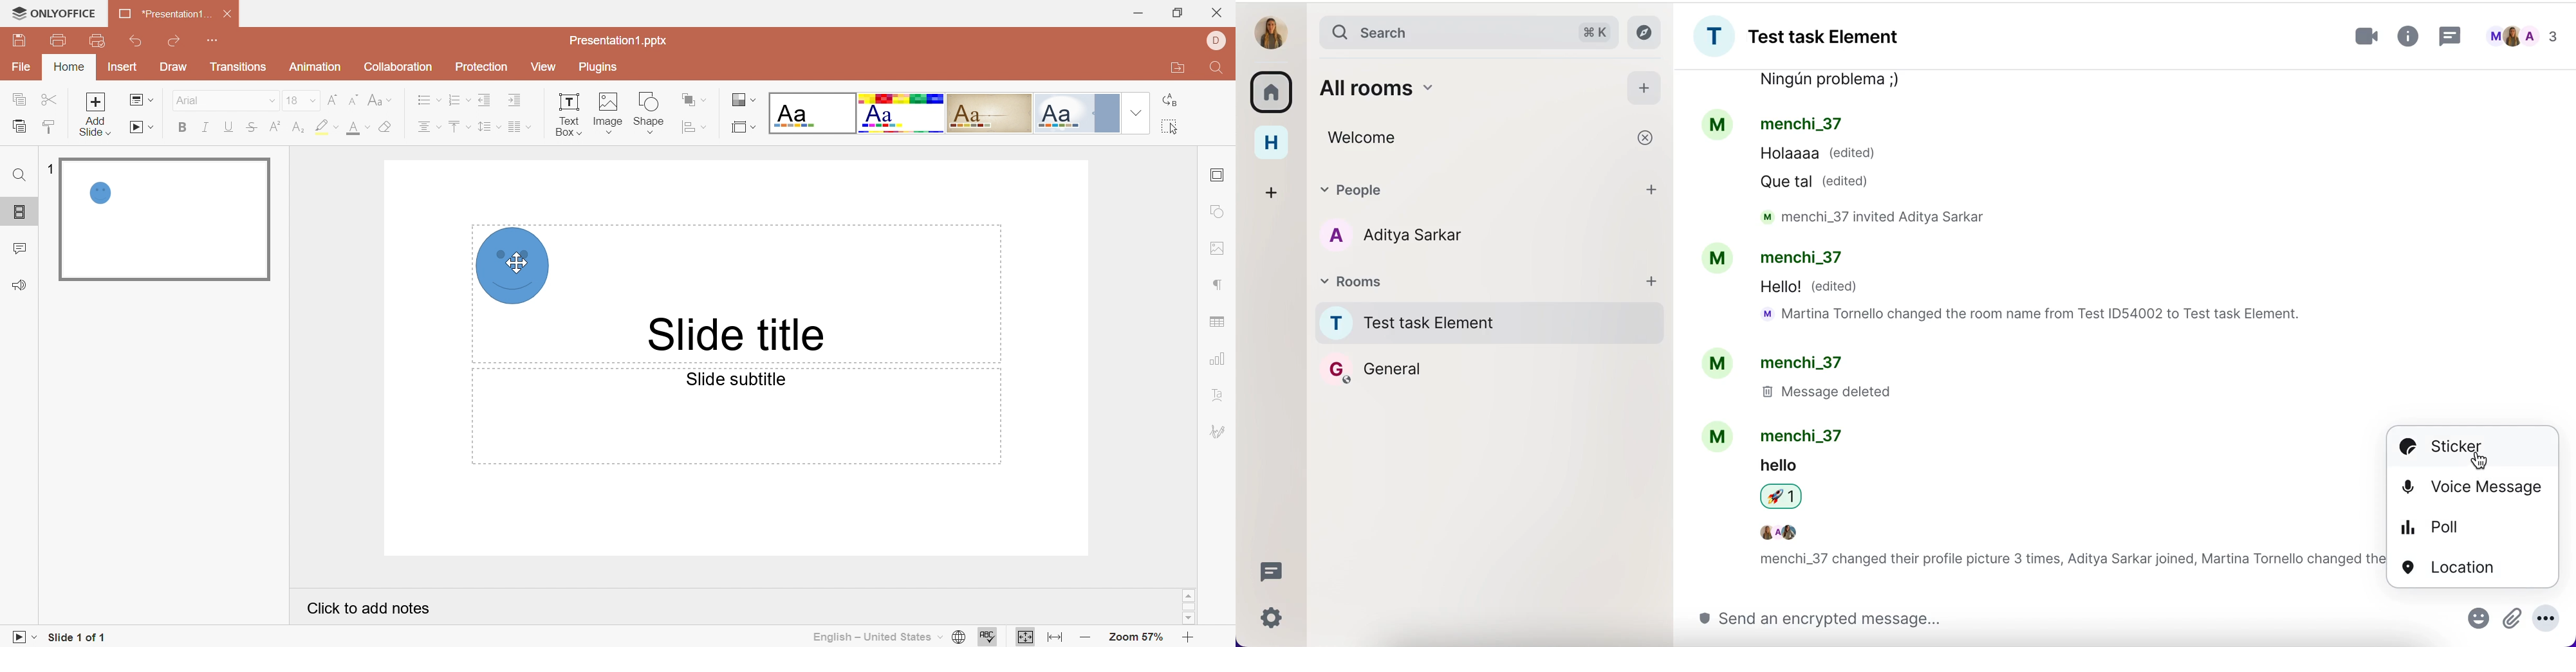 This screenshot has height=672, width=2576. Describe the element at coordinates (1136, 13) in the screenshot. I see `Minimize` at that location.